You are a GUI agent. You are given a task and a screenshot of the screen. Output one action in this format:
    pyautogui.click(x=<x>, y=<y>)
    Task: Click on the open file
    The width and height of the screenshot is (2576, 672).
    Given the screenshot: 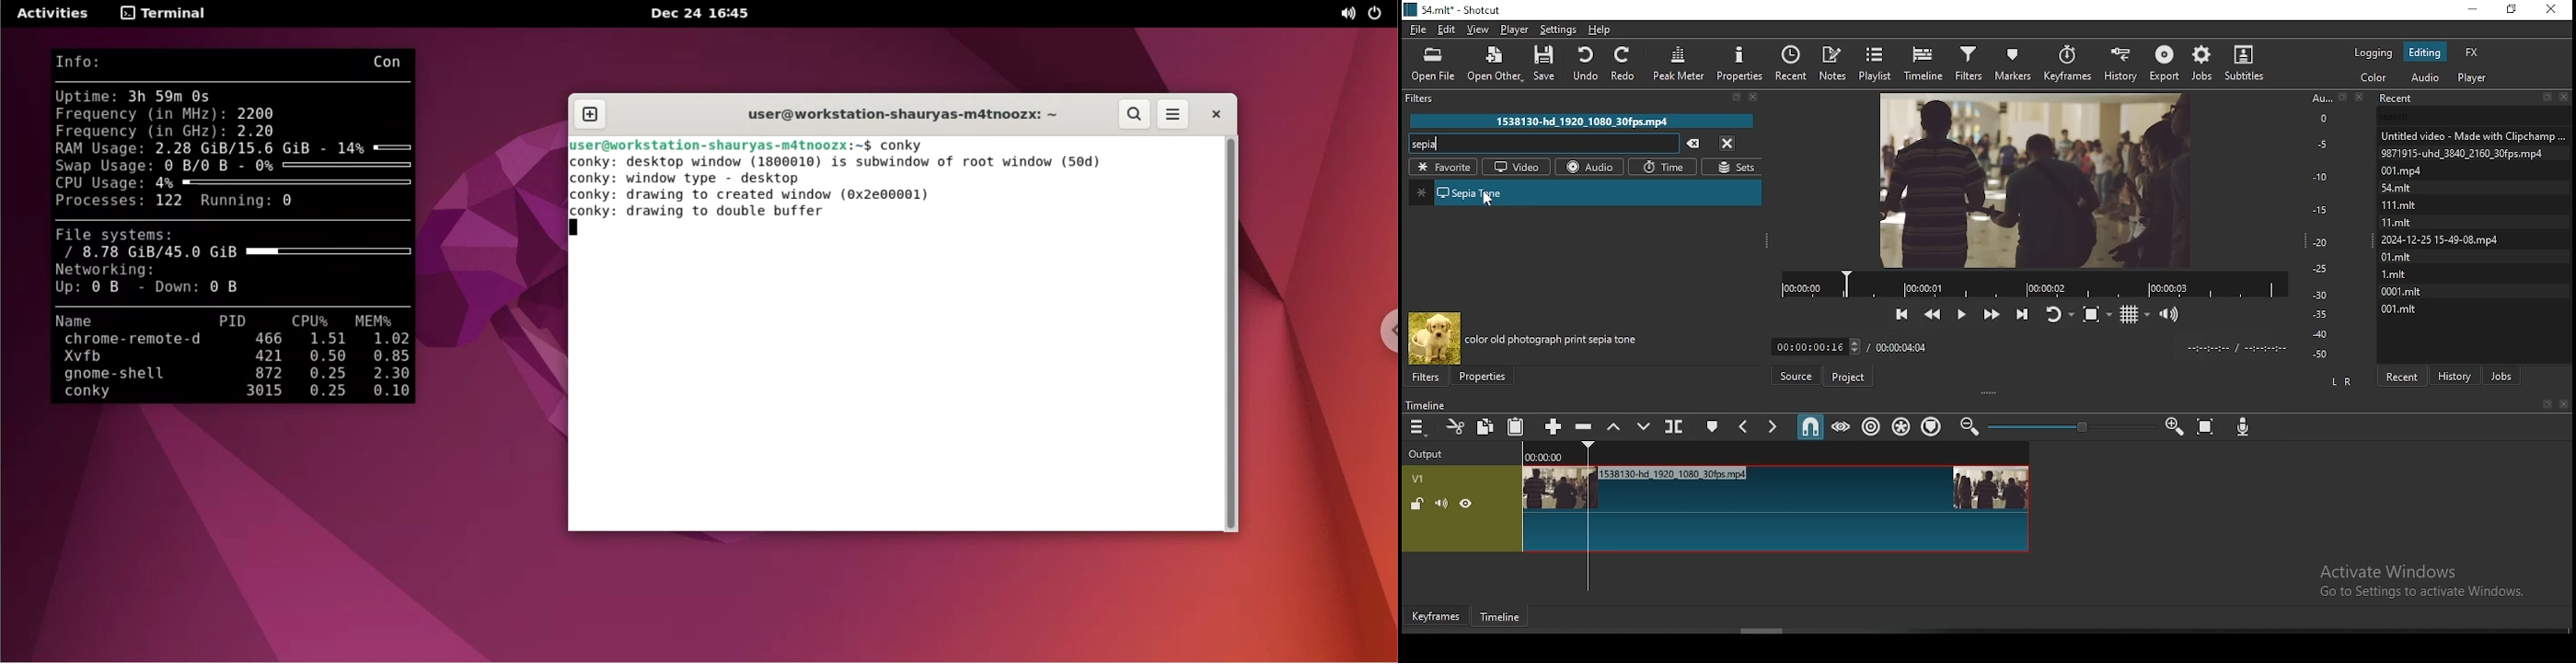 What is the action you would take?
    pyautogui.click(x=1433, y=64)
    